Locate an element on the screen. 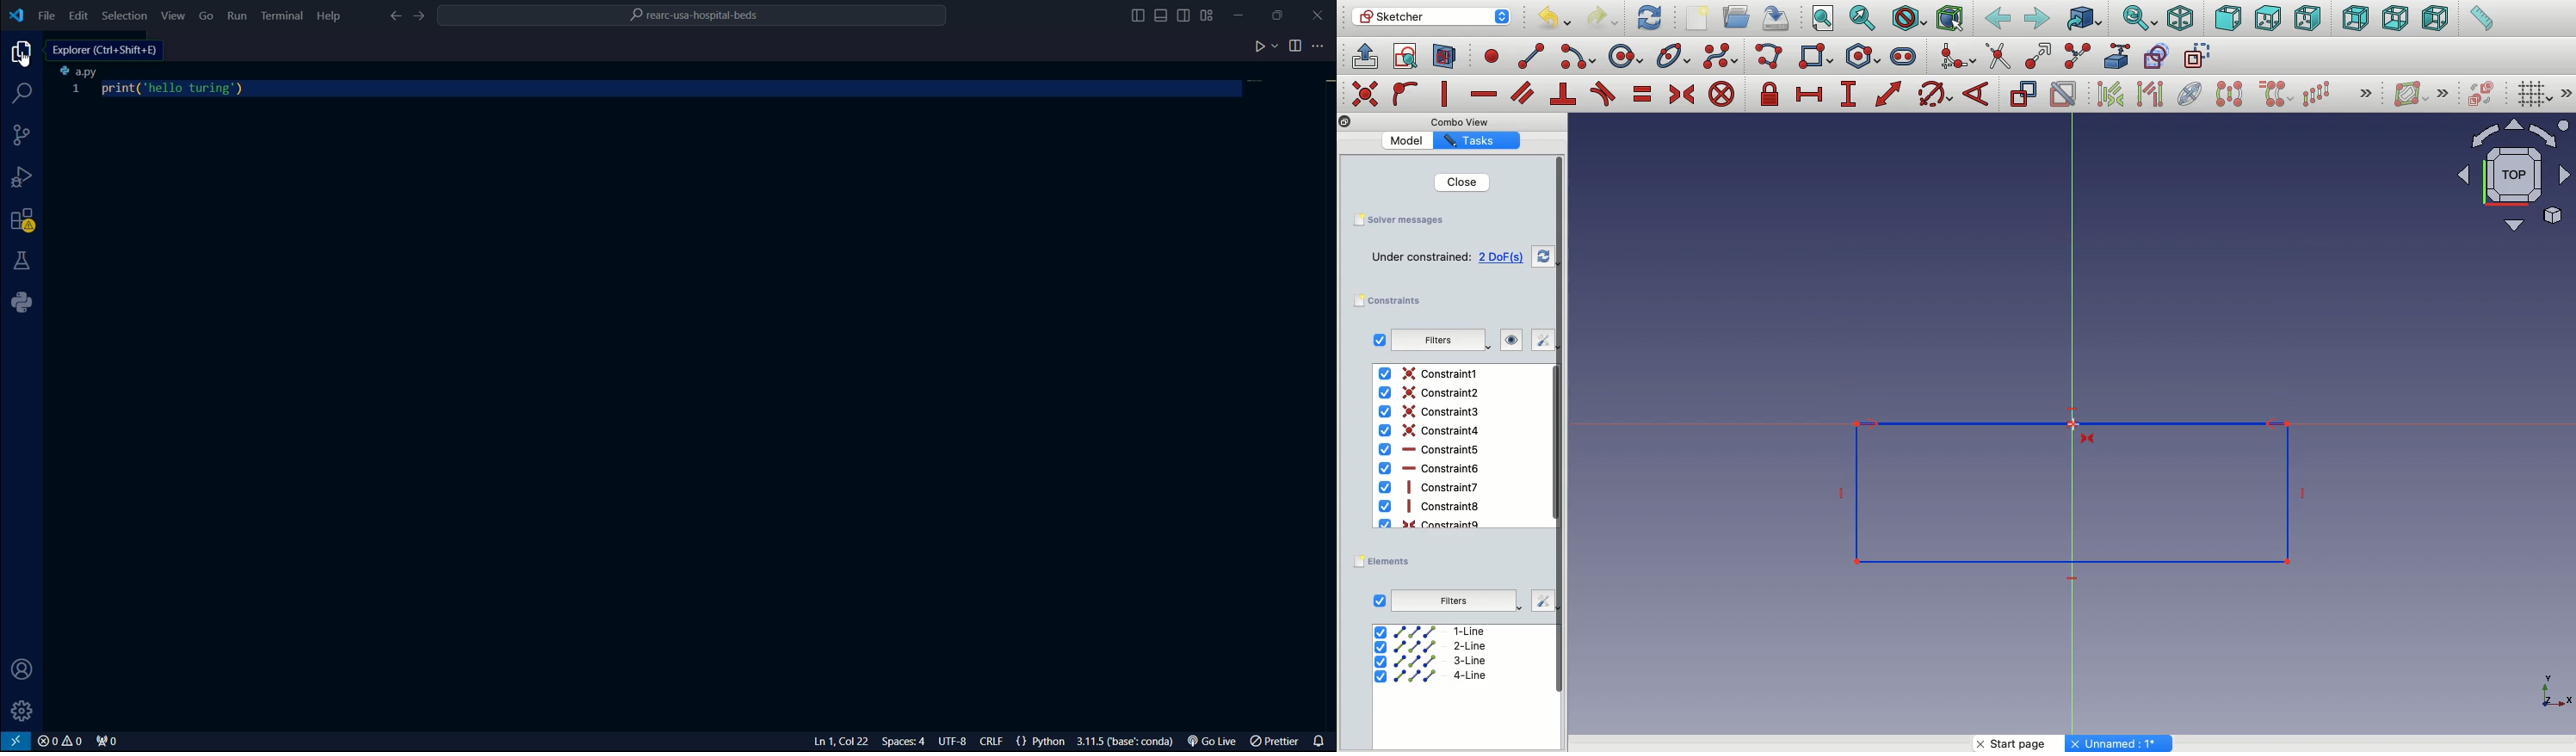  Conic is located at coordinates (1675, 57).